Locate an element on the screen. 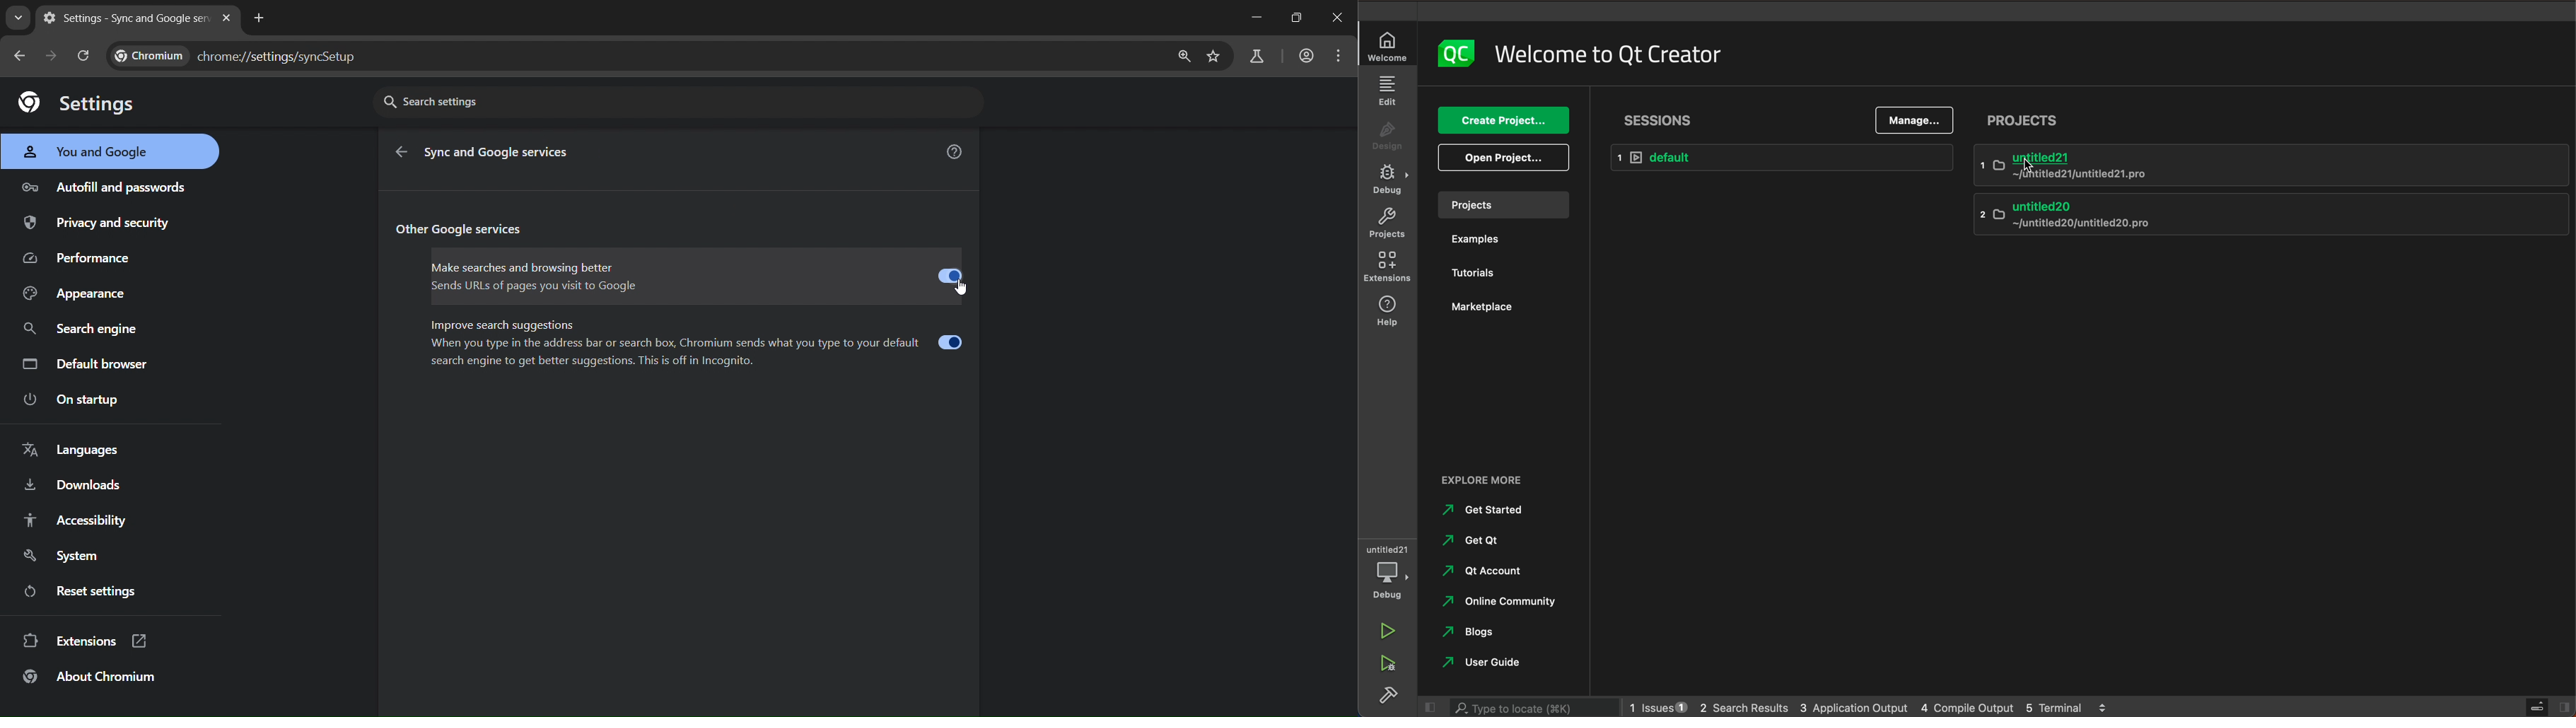 This screenshot has width=2576, height=728. go back one page is located at coordinates (22, 54).